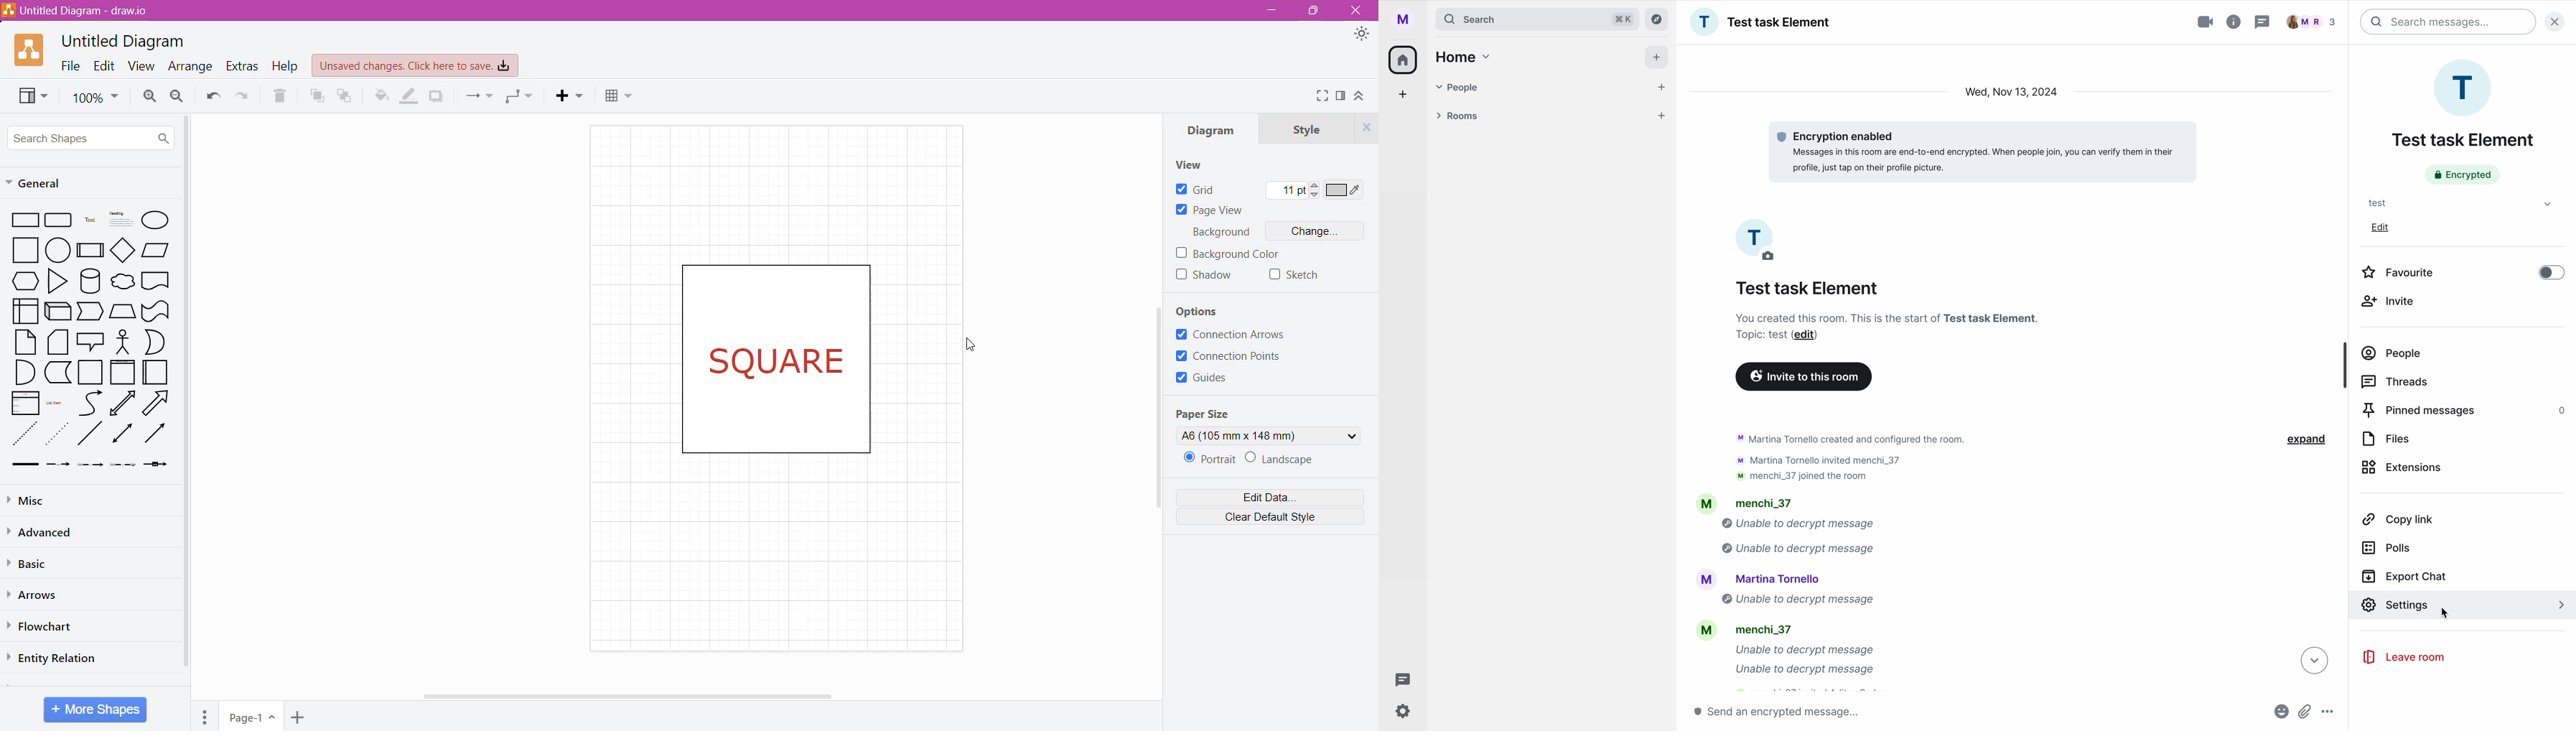 The width and height of the screenshot is (2576, 756). I want to click on Fullscreen, so click(1321, 96).